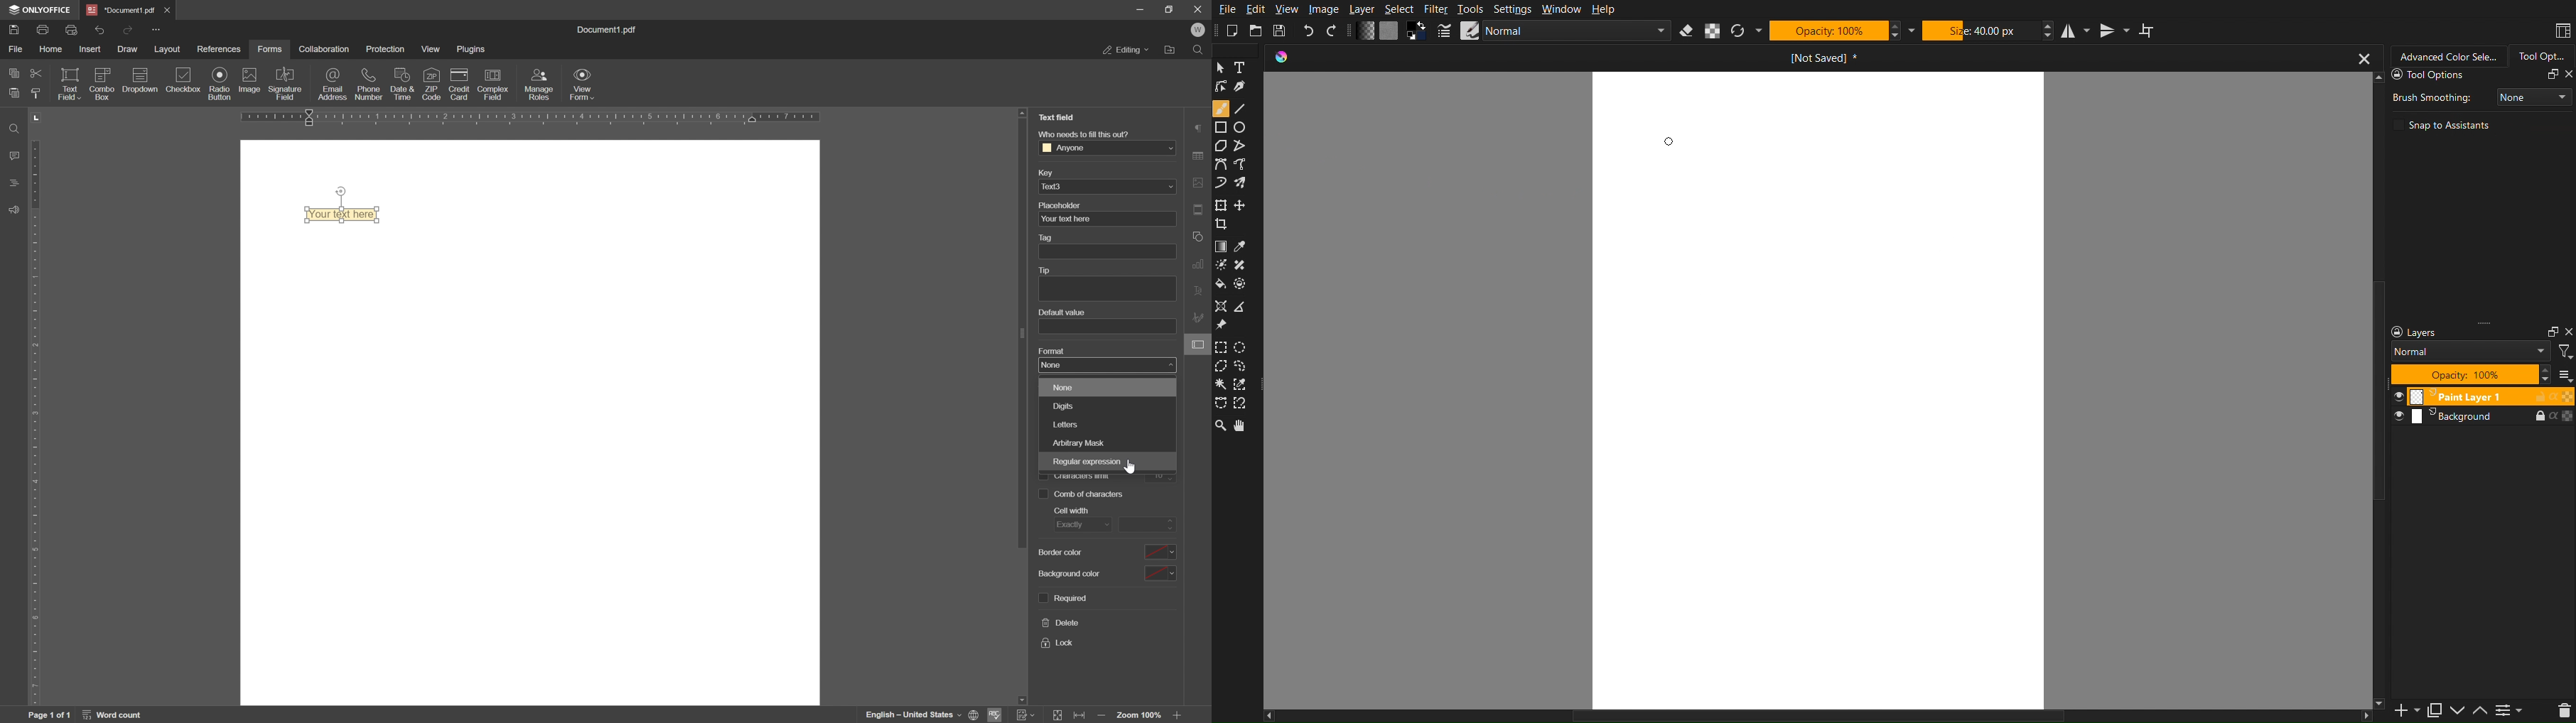 The image size is (2576, 728). I want to click on Ellipse Marquee Tool, so click(1243, 349).